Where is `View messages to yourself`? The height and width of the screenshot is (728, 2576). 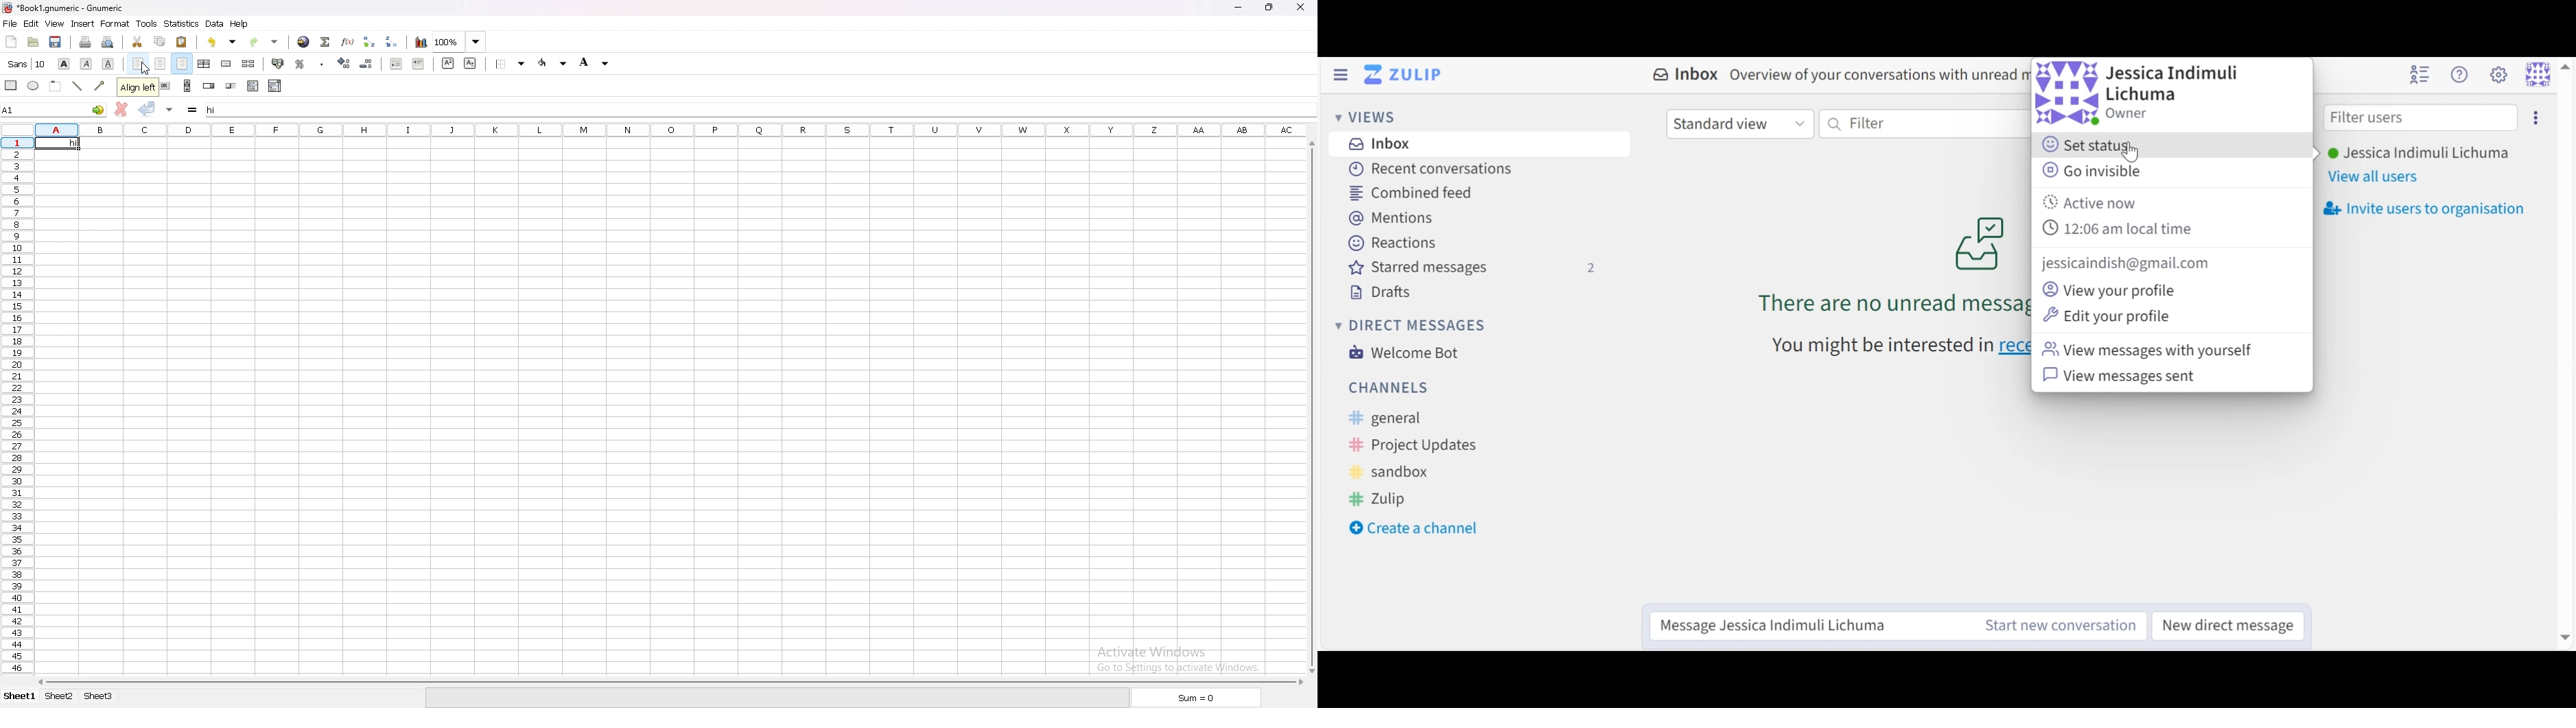
View messages to yourself is located at coordinates (2154, 350).